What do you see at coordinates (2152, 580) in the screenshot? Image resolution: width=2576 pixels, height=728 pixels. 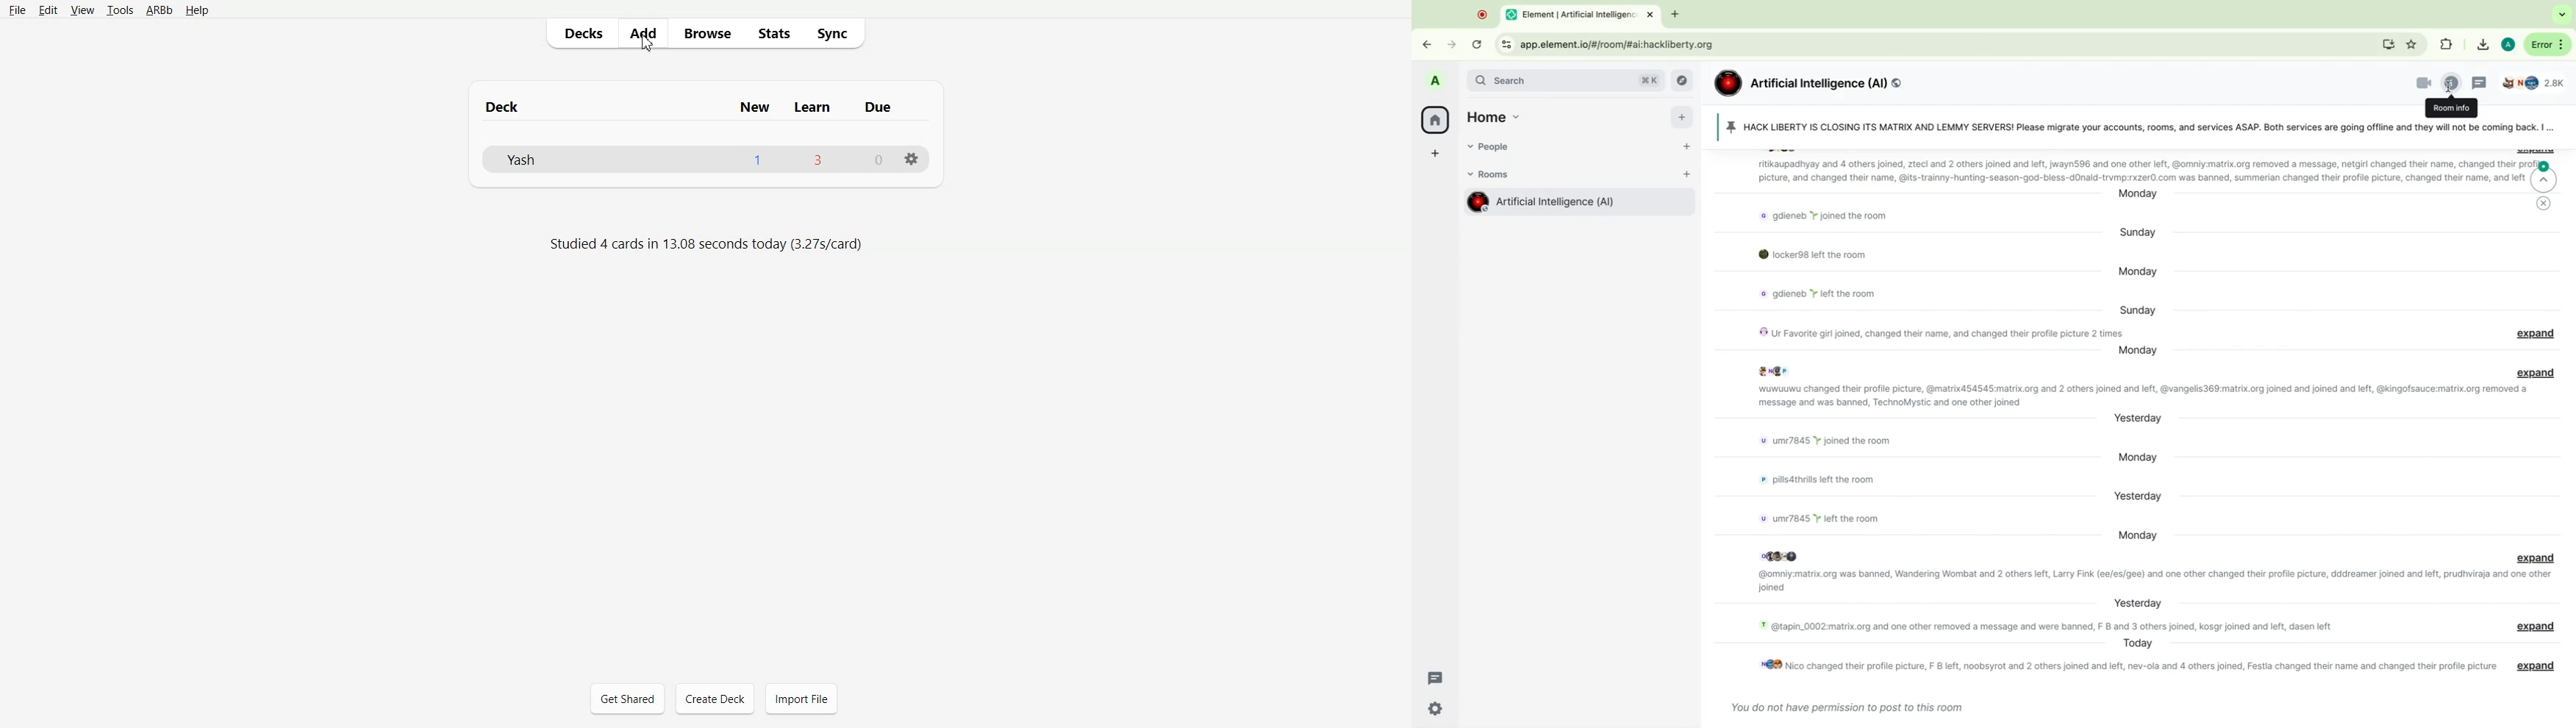 I see `message` at bounding box center [2152, 580].